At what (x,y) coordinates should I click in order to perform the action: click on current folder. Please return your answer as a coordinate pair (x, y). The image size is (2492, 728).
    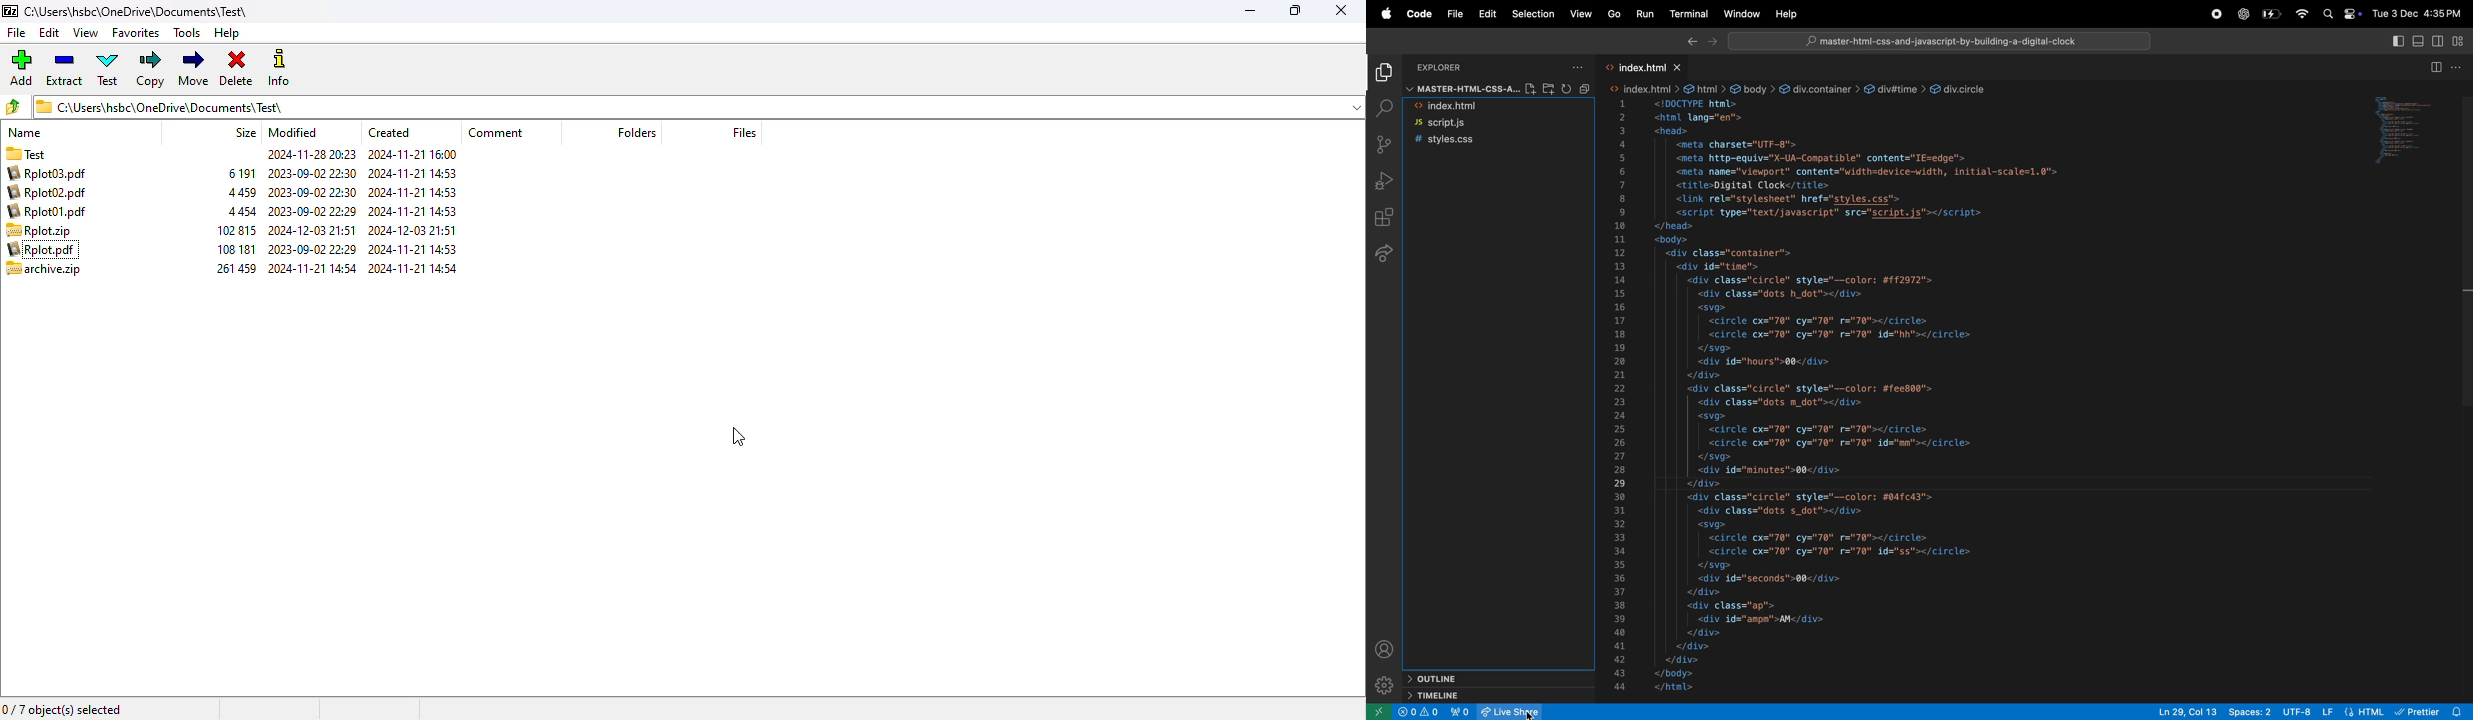
    Looking at the image, I should click on (137, 11).